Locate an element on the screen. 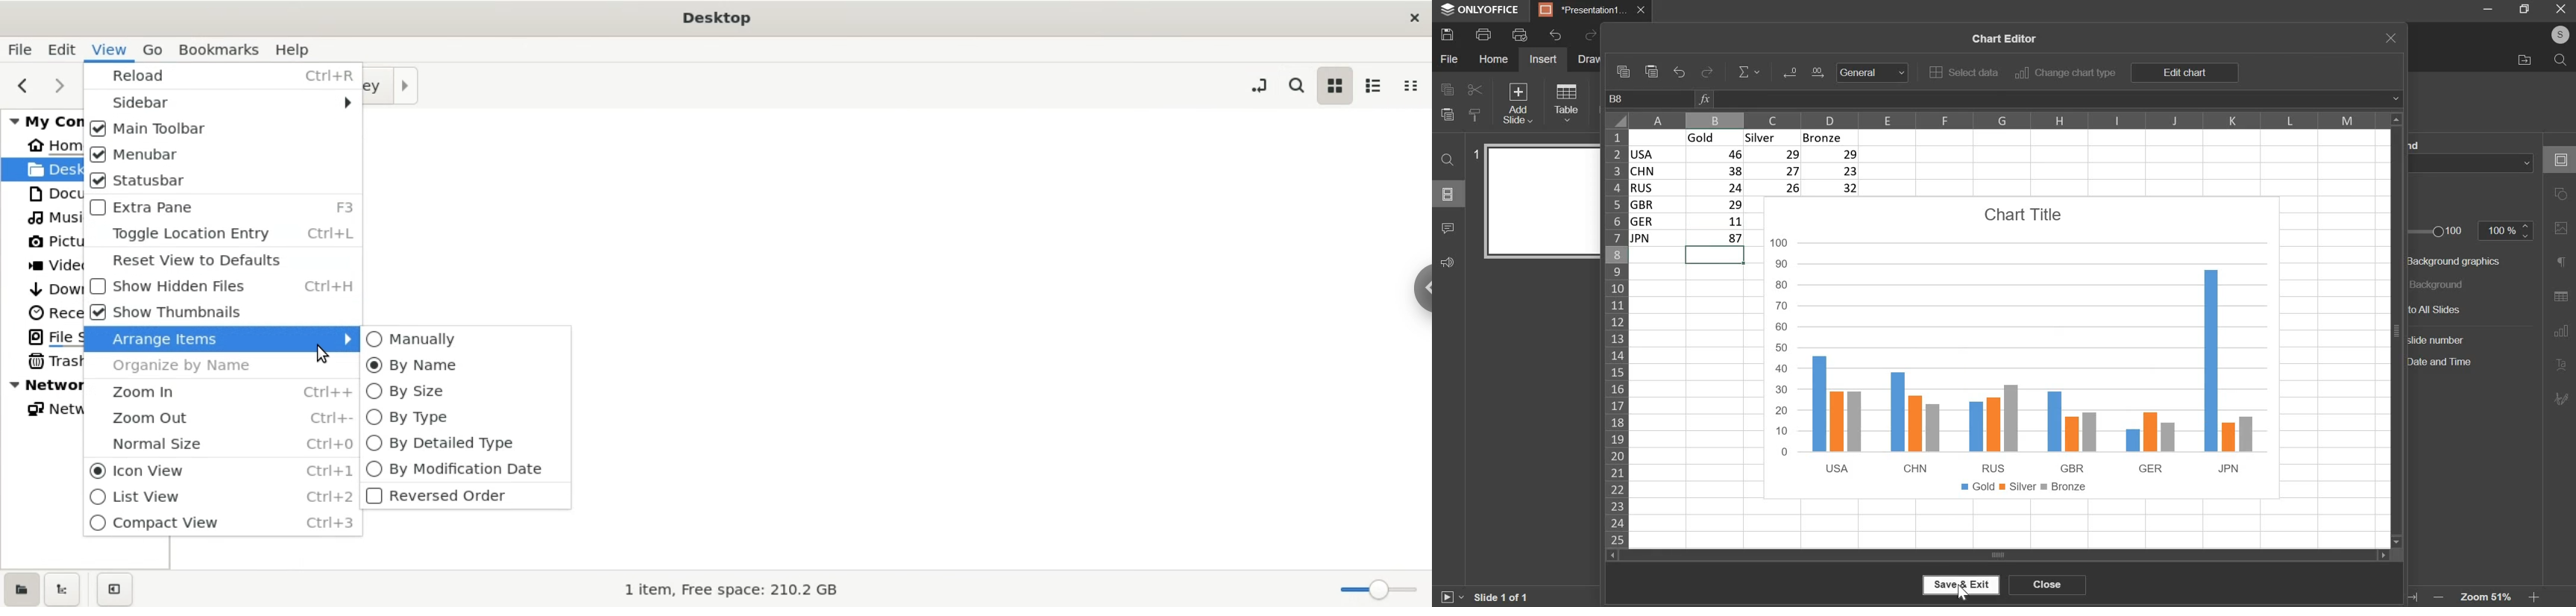 Image resolution: width=2576 pixels, height=616 pixels. fit to screen is located at coordinates (2413, 597).